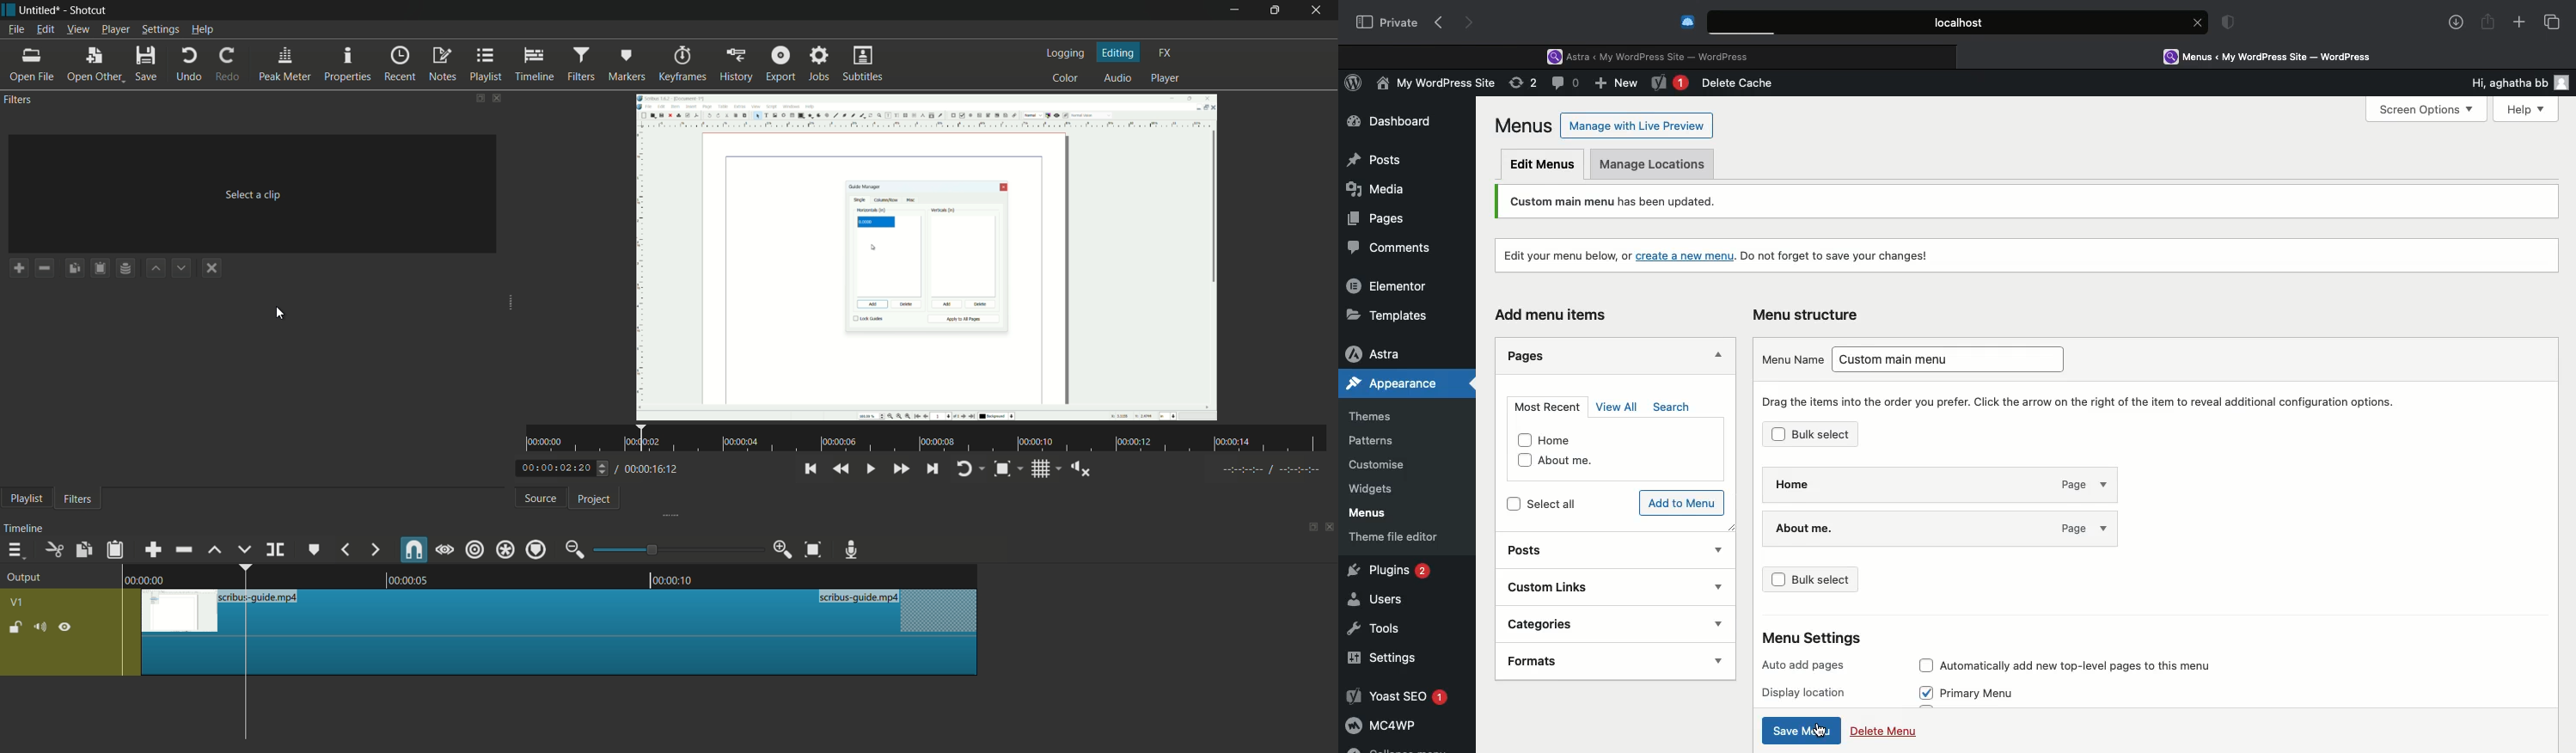 The image size is (2576, 756). I want to click on file menu, so click(15, 29).